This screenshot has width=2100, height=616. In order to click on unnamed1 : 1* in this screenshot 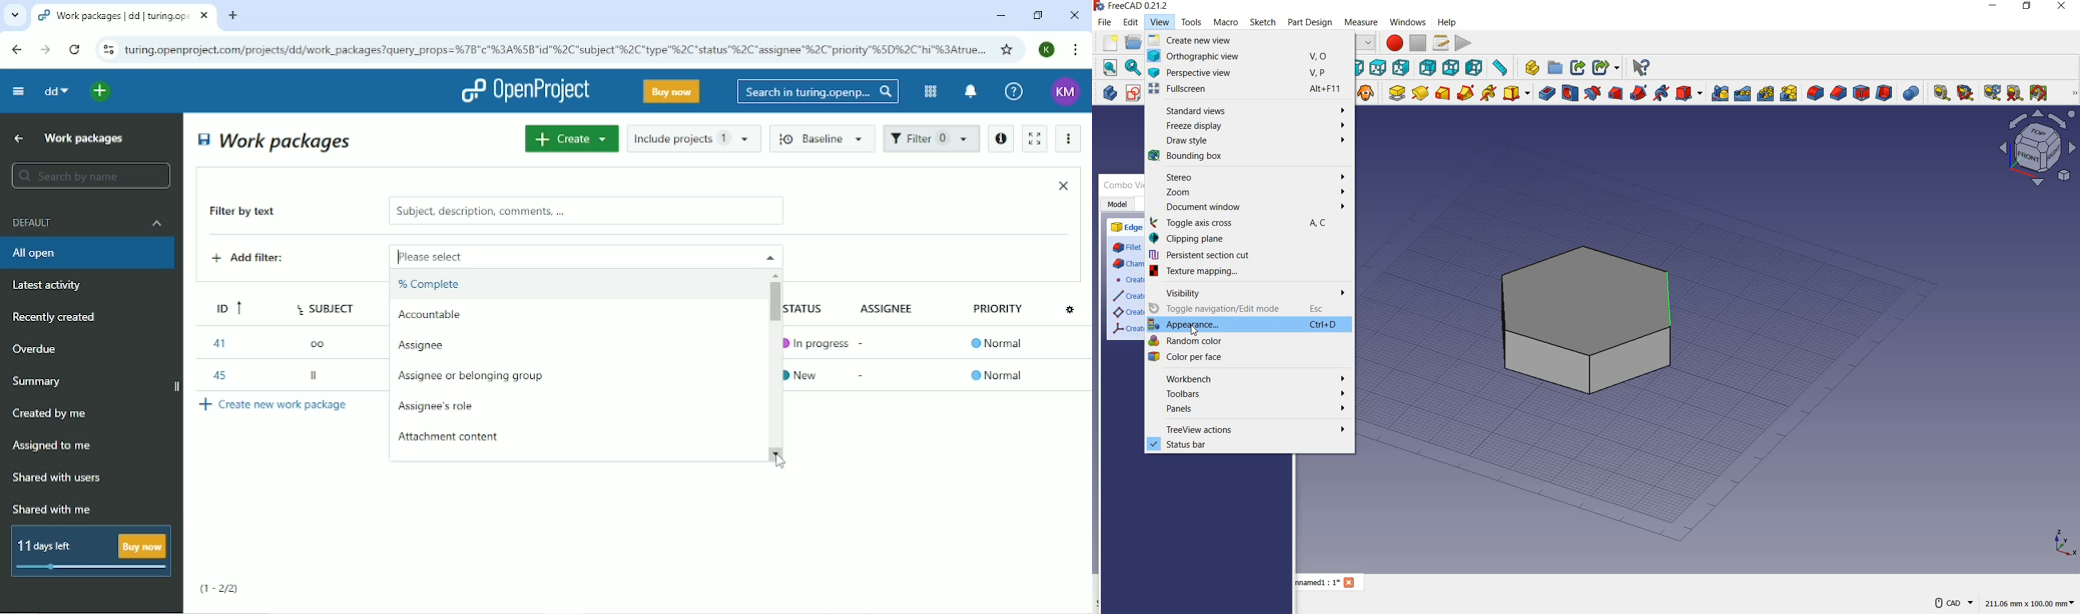, I will do `click(1317, 582)`.